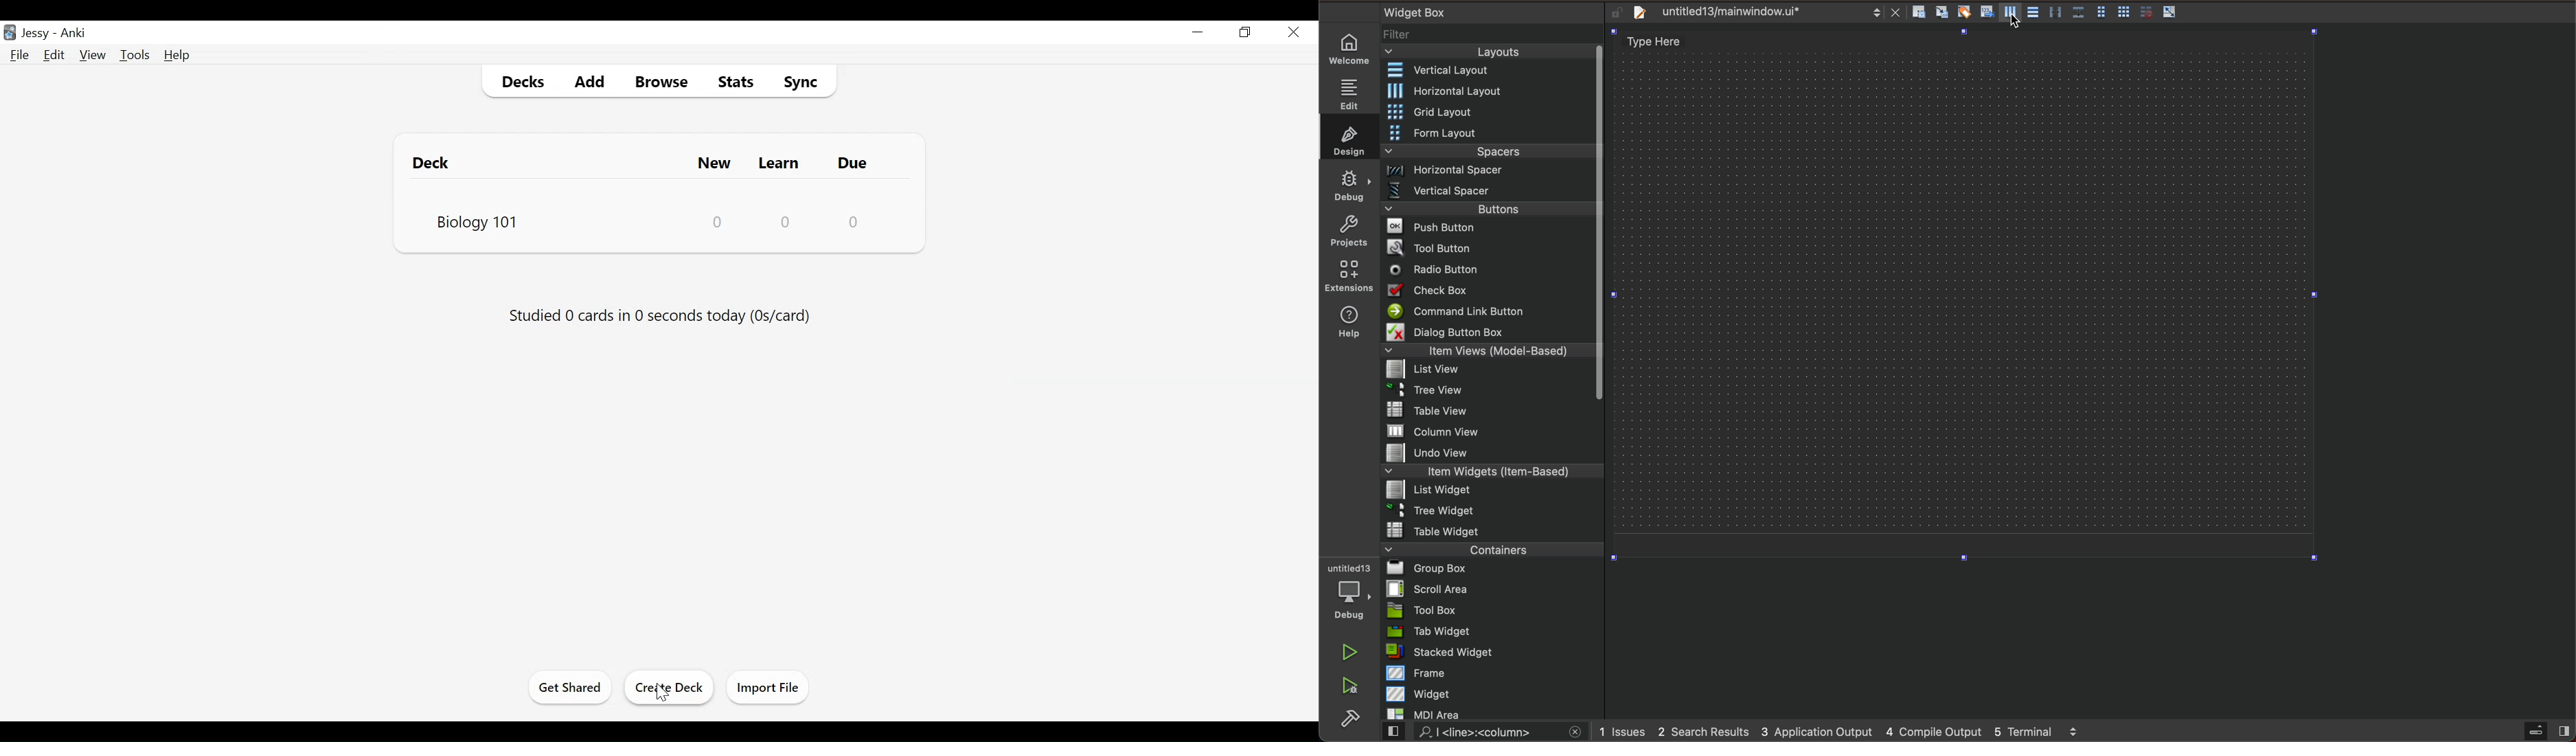  I want to click on Horizontal layout, so click(1489, 92).